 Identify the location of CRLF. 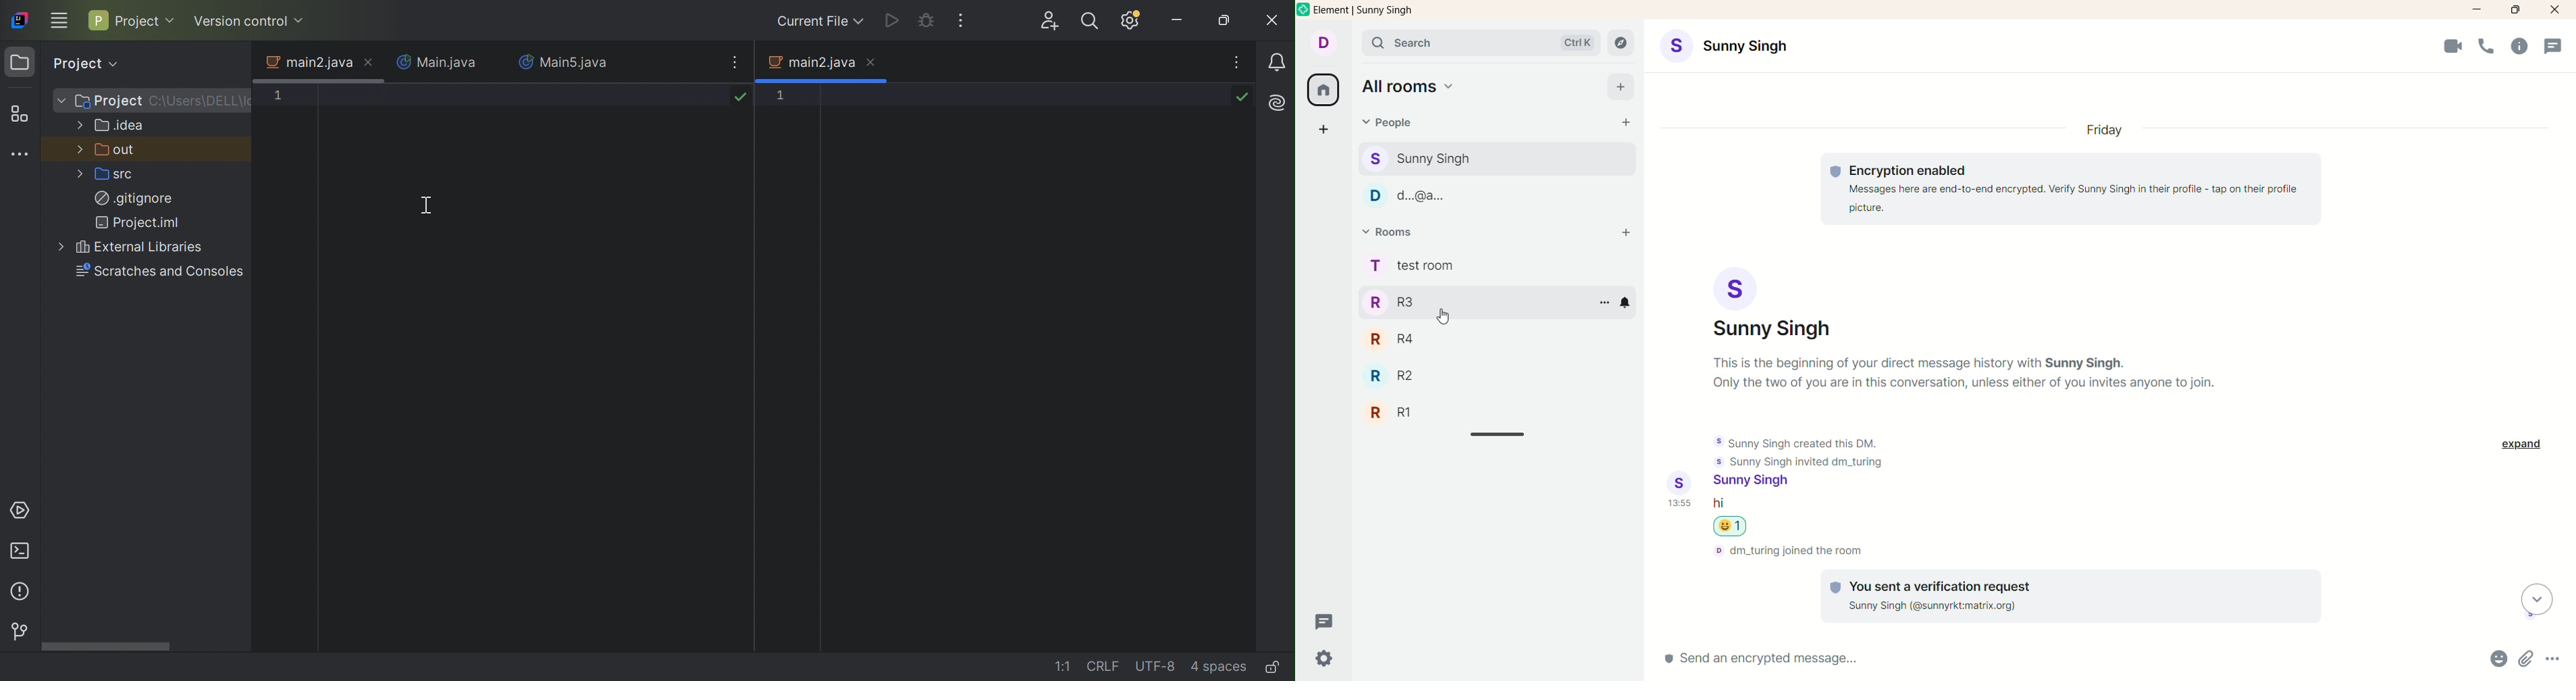
(1107, 665).